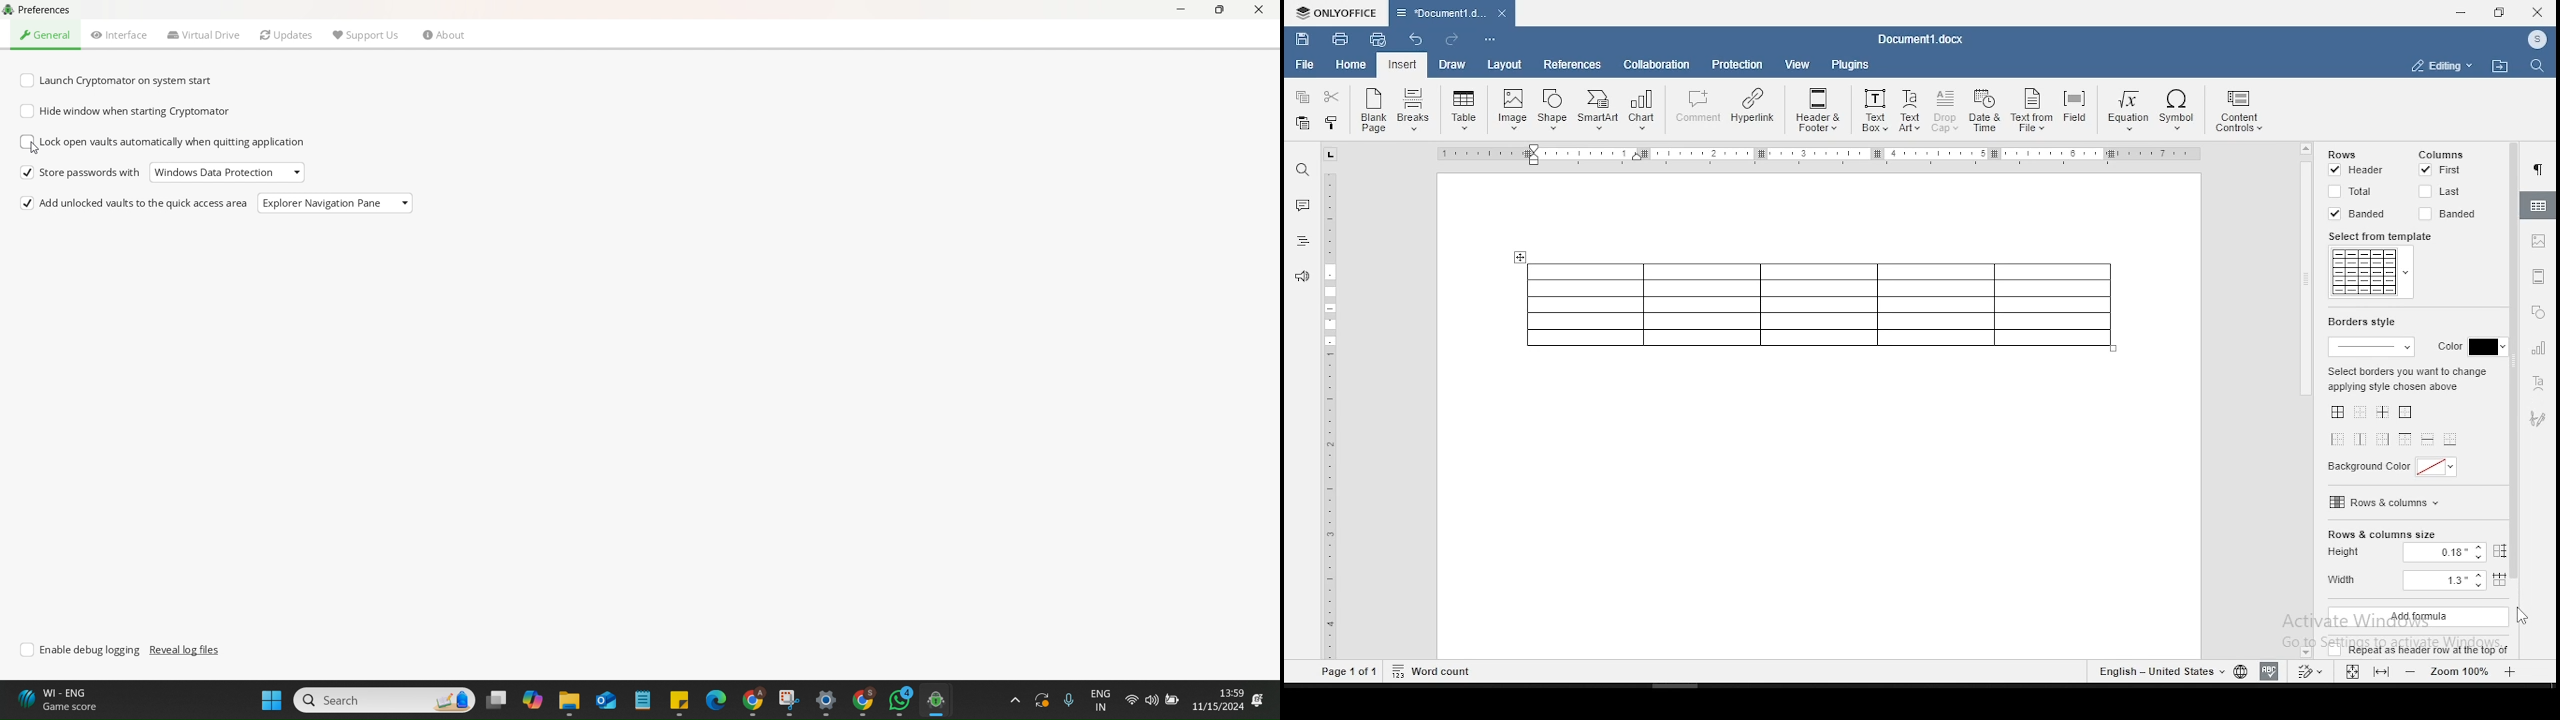 The width and height of the screenshot is (2576, 728). I want to click on select from template, so click(2379, 236).